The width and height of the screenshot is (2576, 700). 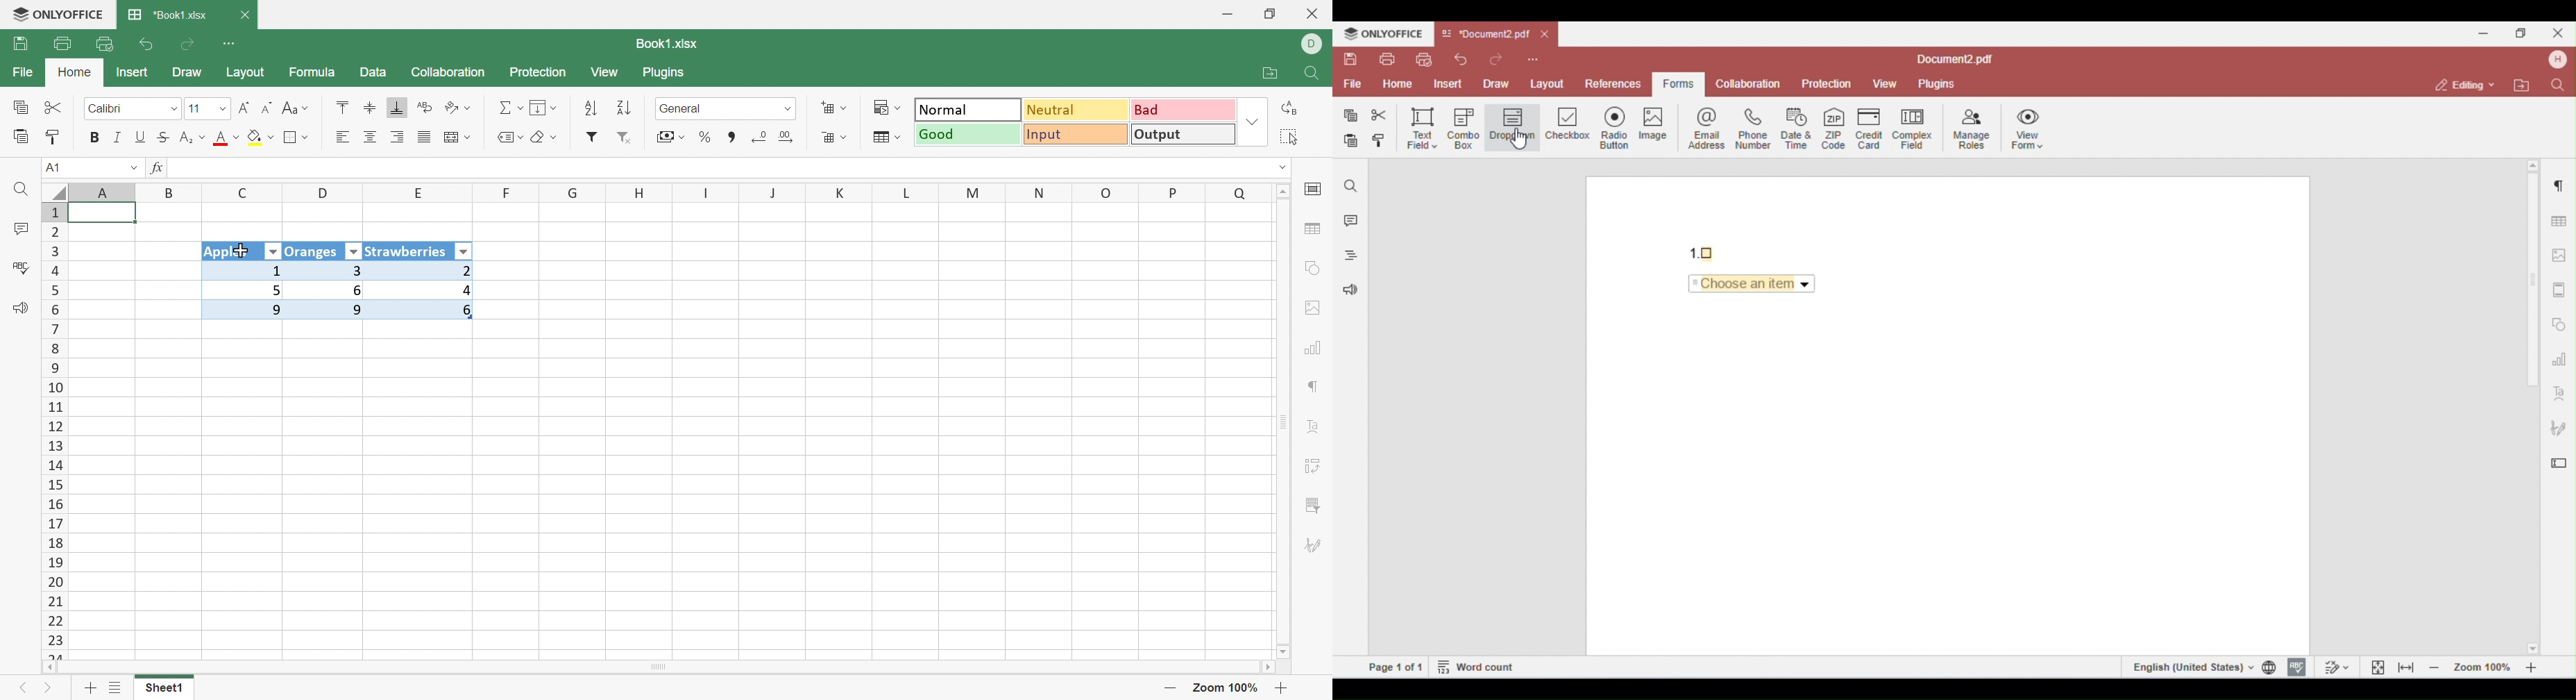 What do you see at coordinates (24, 190) in the screenshot?
I see `Find` at bounding box center [24, 190].